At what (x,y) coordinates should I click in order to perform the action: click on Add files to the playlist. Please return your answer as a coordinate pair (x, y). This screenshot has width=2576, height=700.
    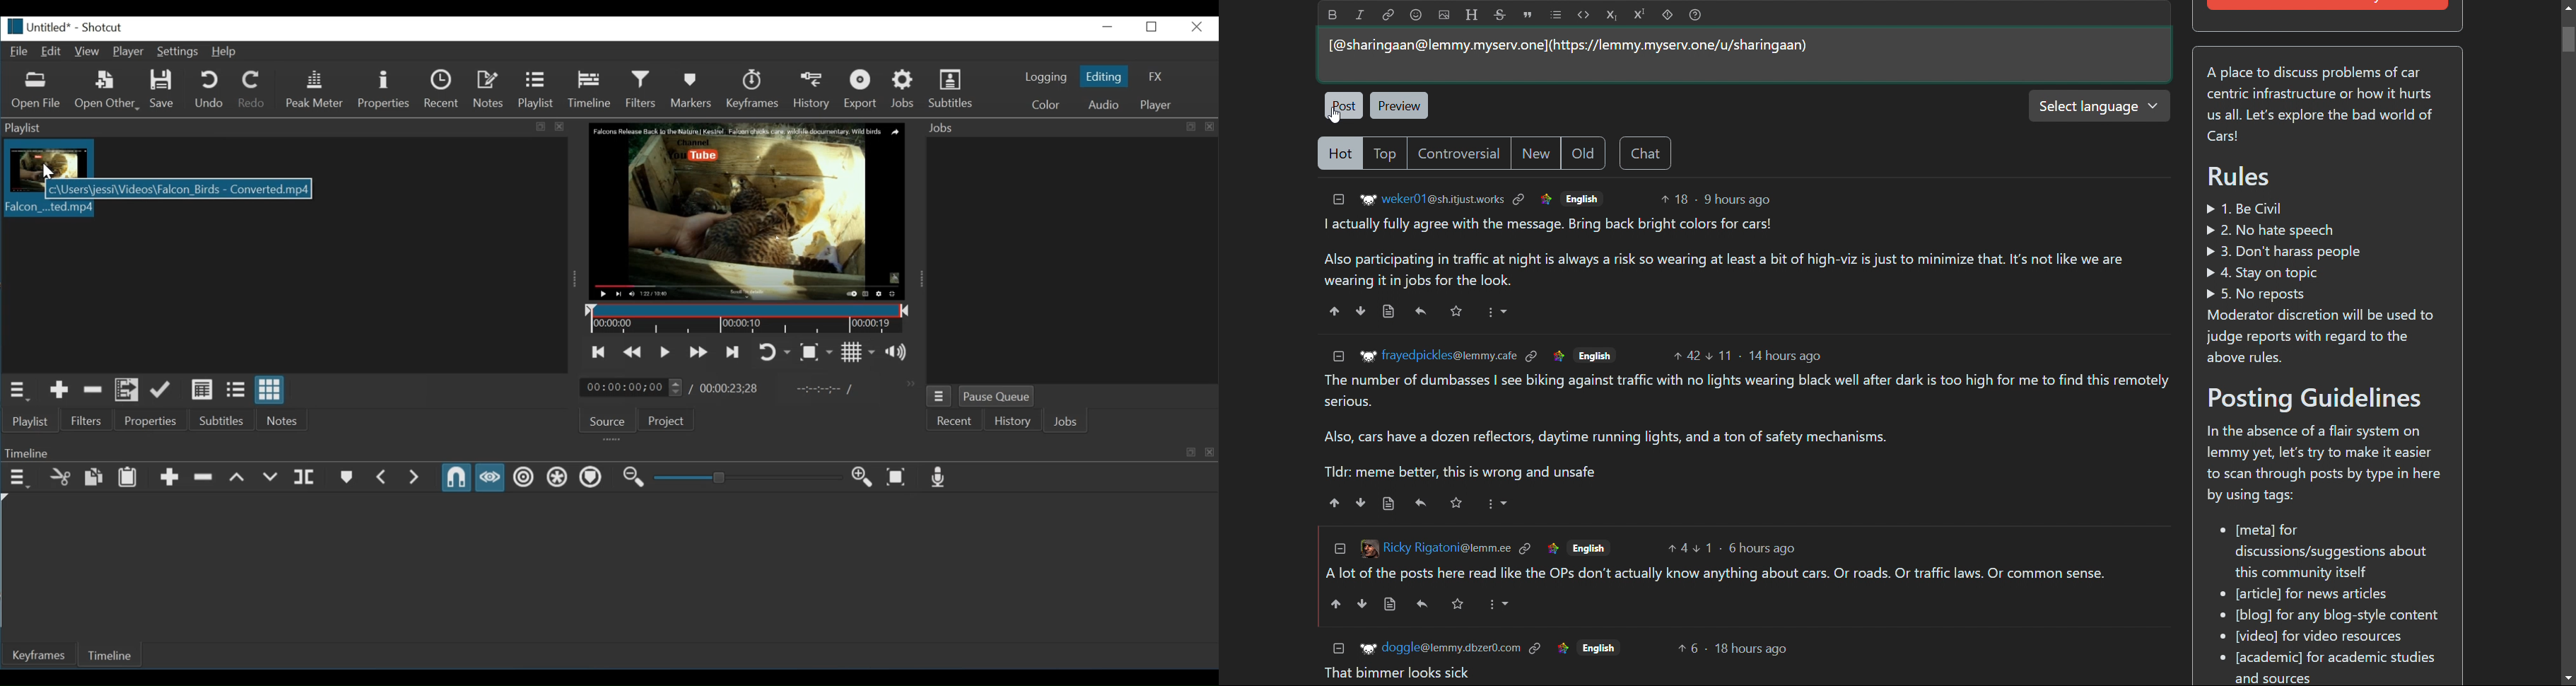
    Looking at the image, I should click on (125, 391).